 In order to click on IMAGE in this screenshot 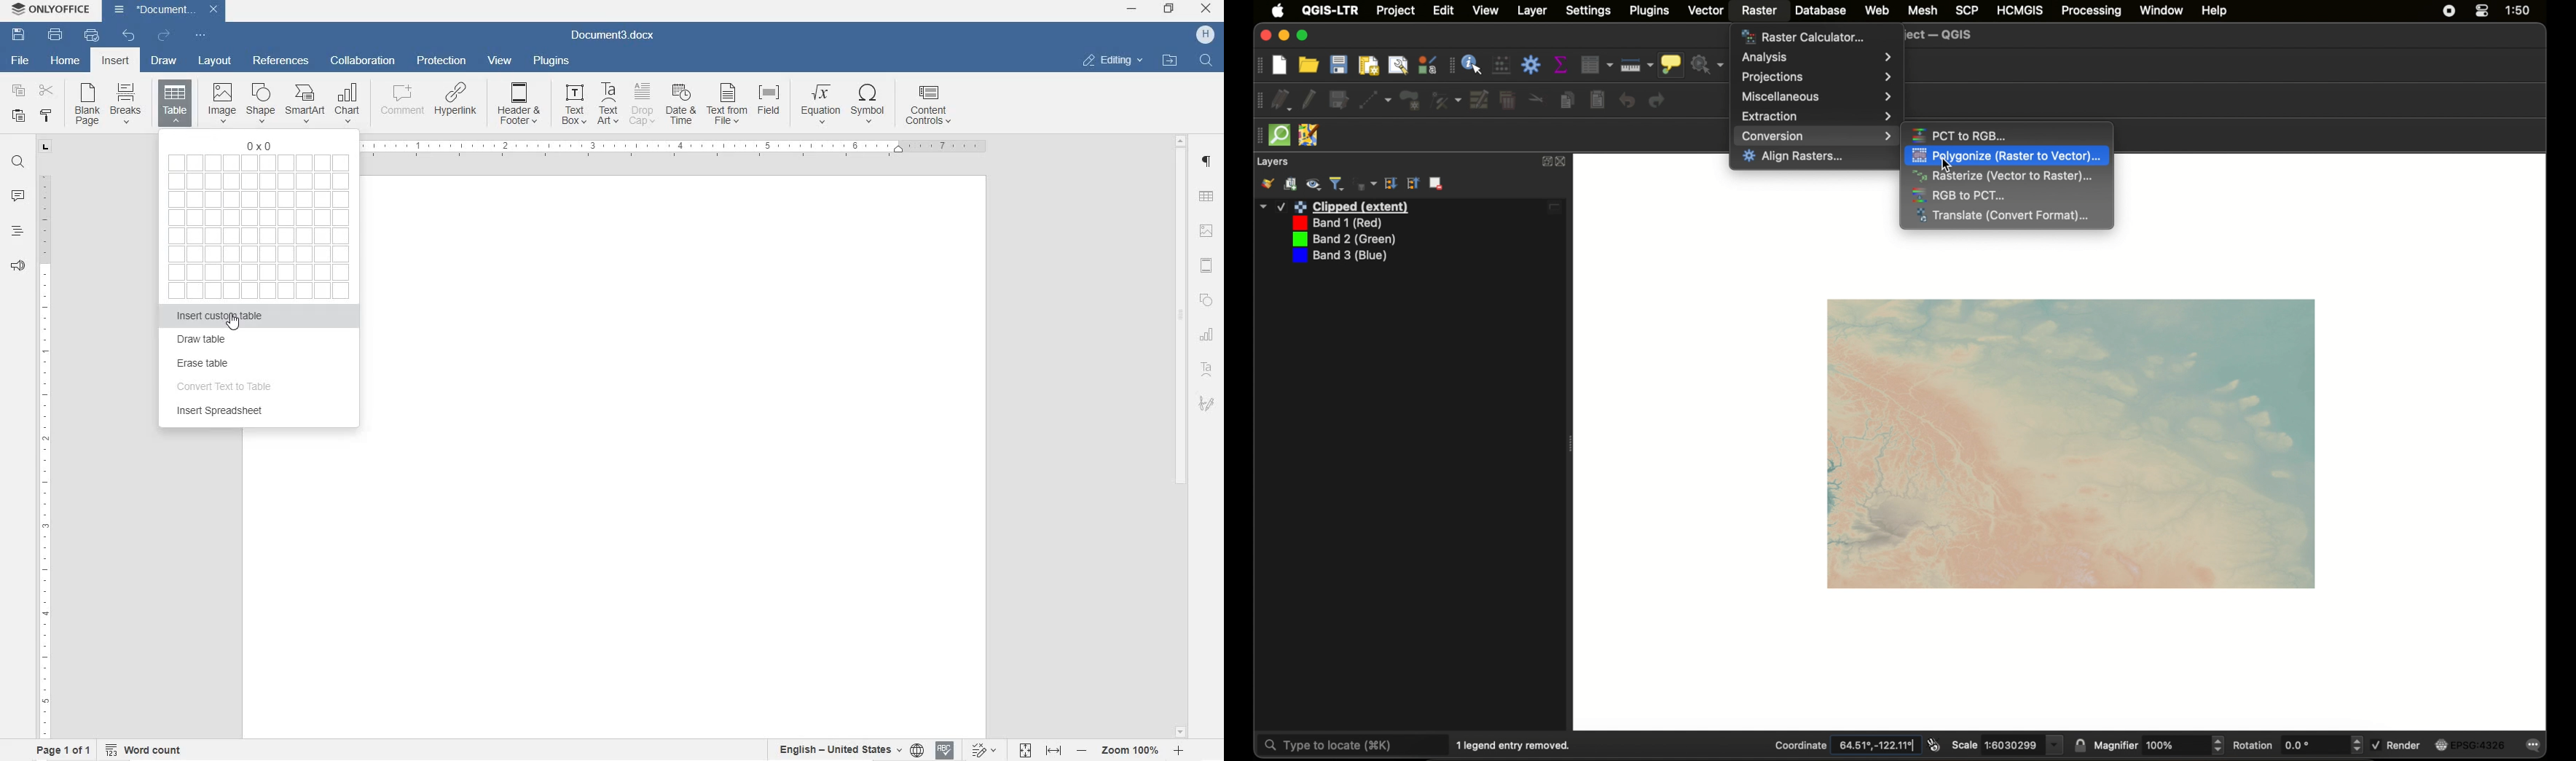, I will do `click(1208, 232)`.